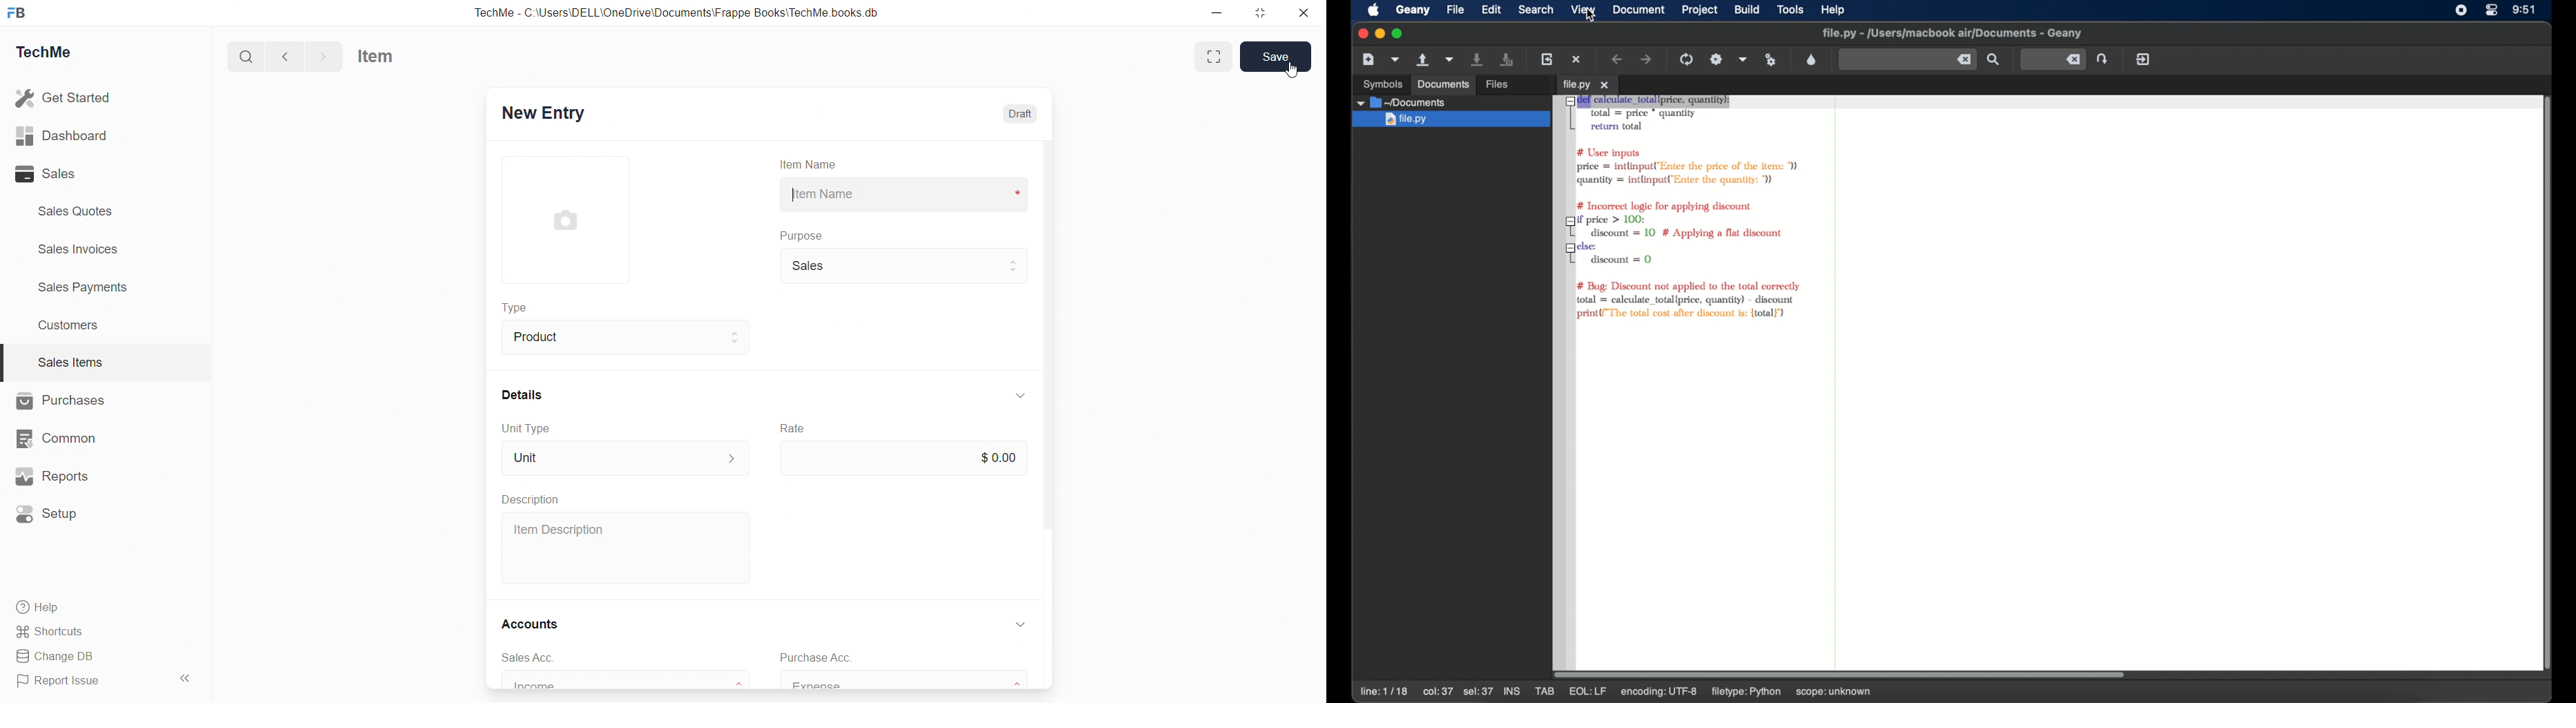 The height and width of the screenshot is (728, 2576). Describe the element at coordinates (62, 135) in the screenshot. I see `Dashboard` at that location.